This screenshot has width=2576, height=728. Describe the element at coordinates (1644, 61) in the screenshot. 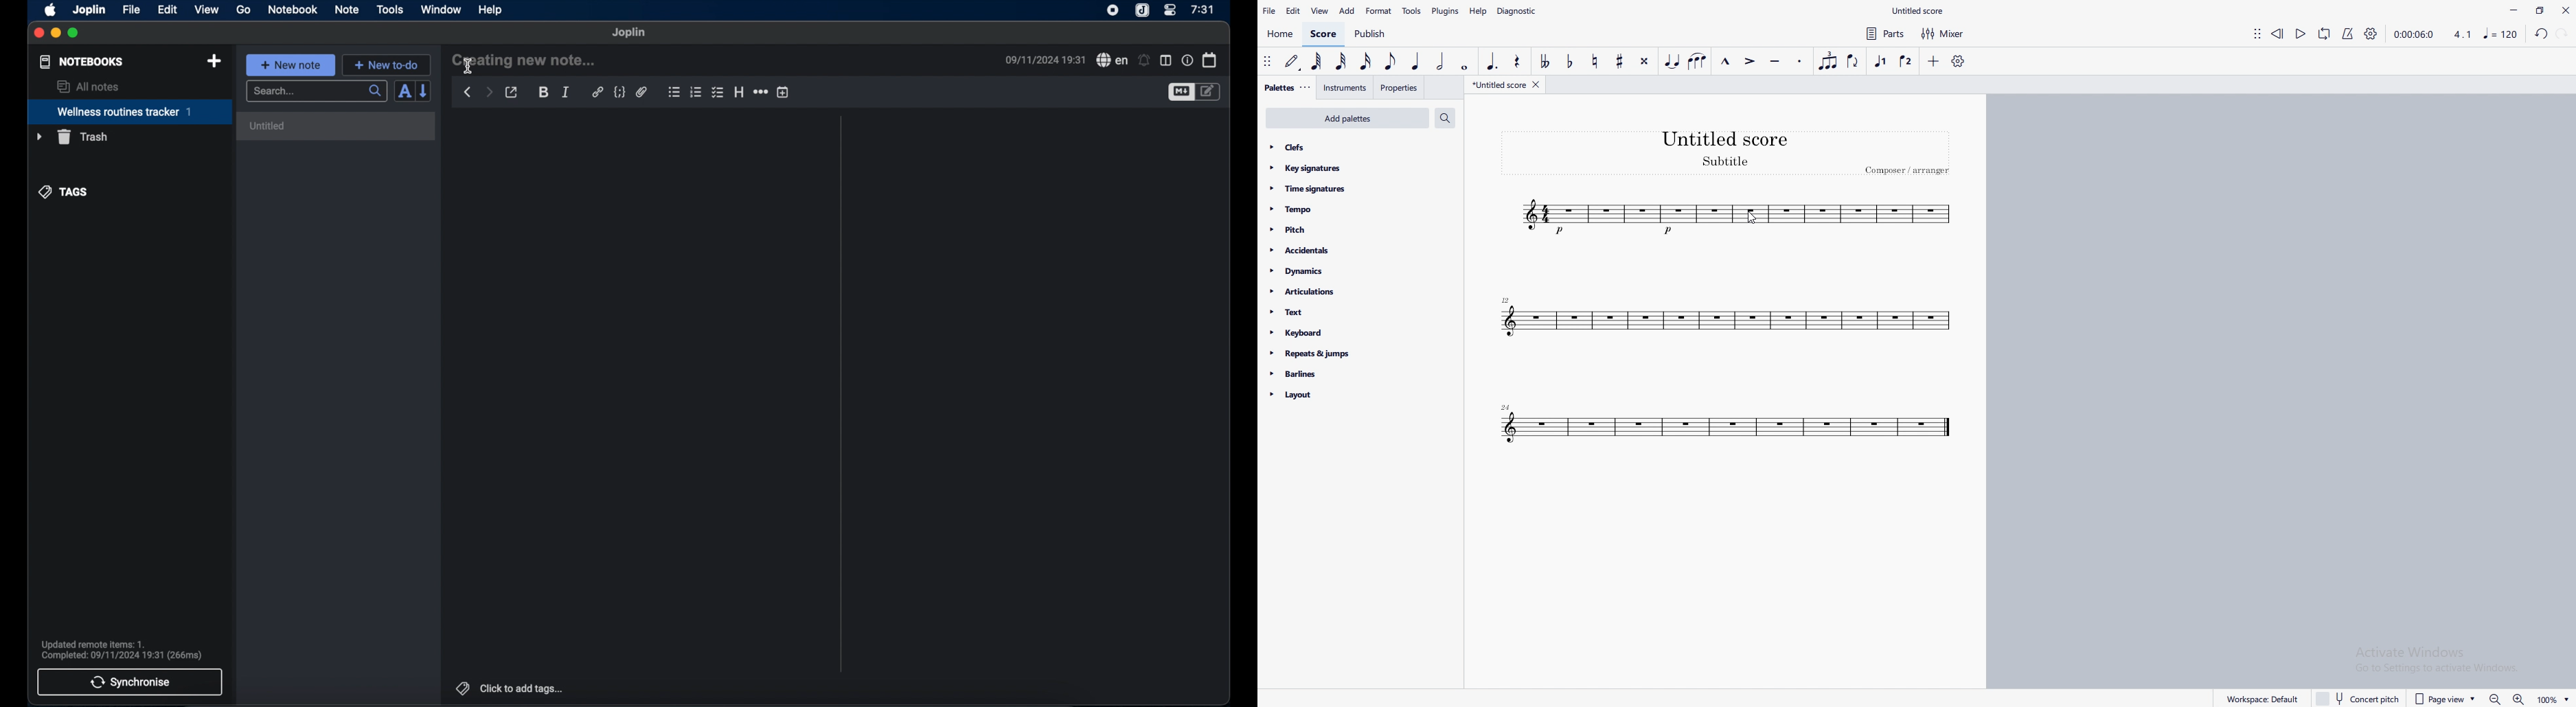

I see `toggle double sharp` at that location.